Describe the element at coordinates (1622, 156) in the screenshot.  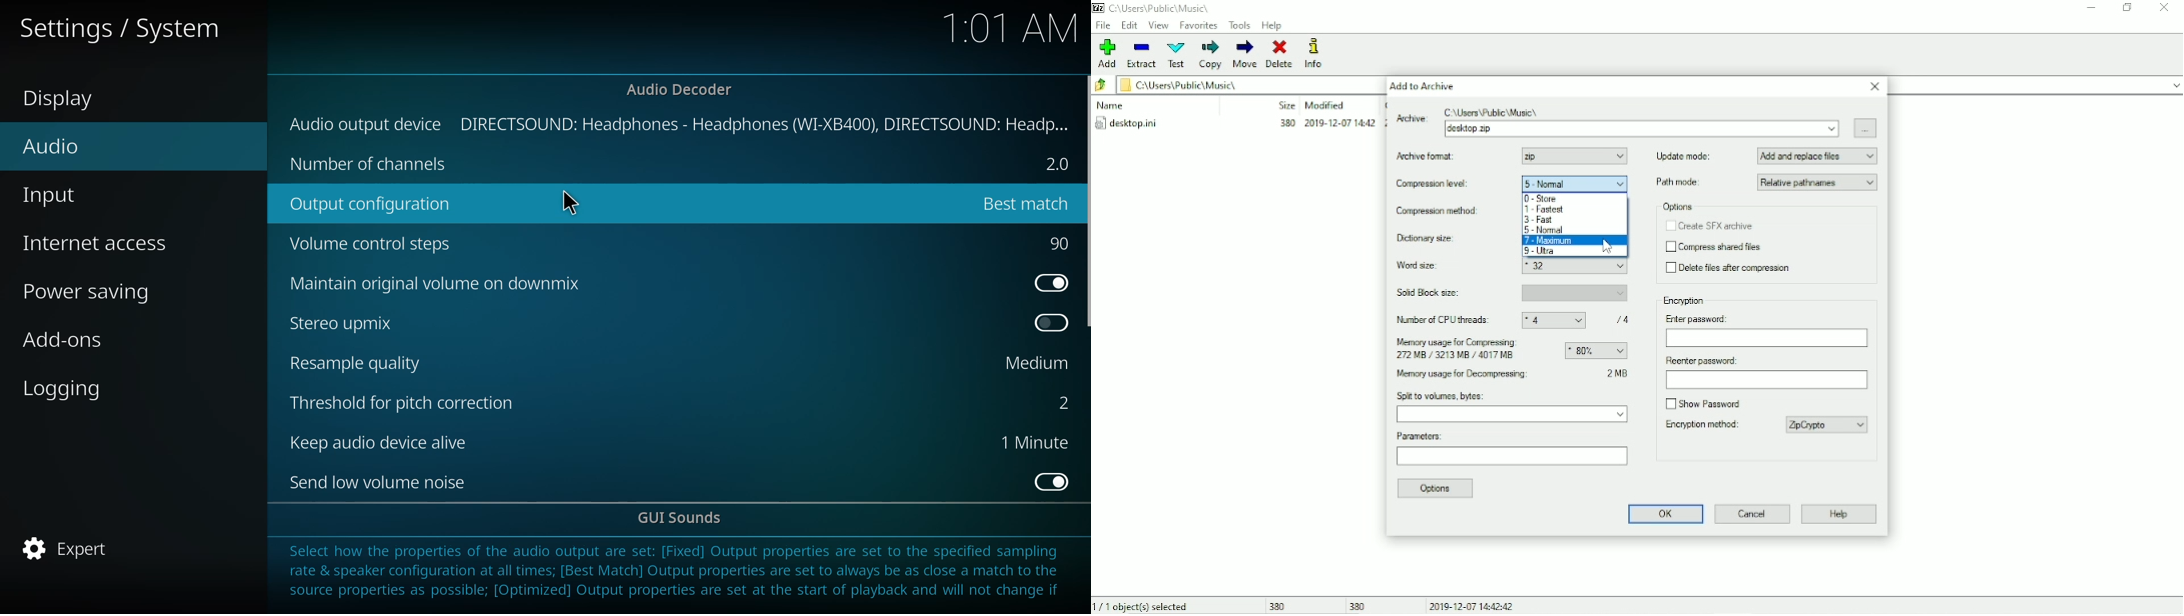
I see `cursor` at that location.